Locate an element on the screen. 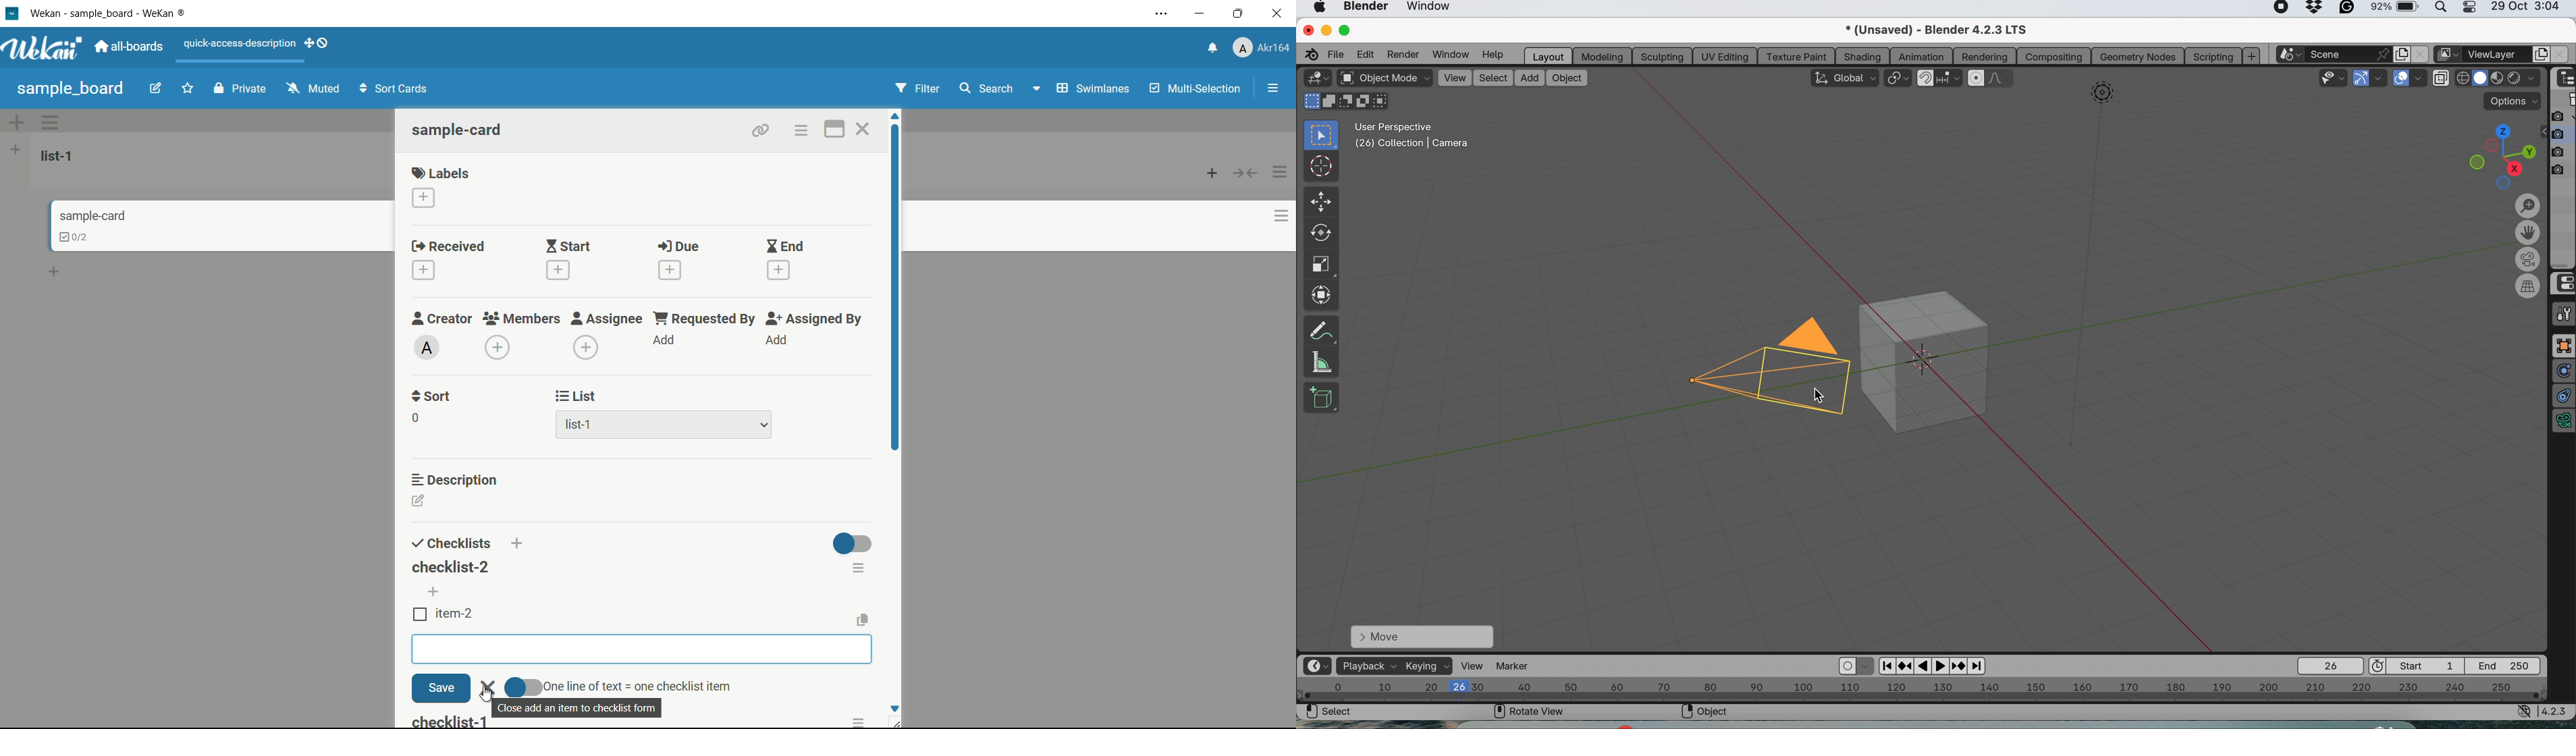 The height and width of the screenshot is (756, 2576). add date is located at coordinates (669, 270).